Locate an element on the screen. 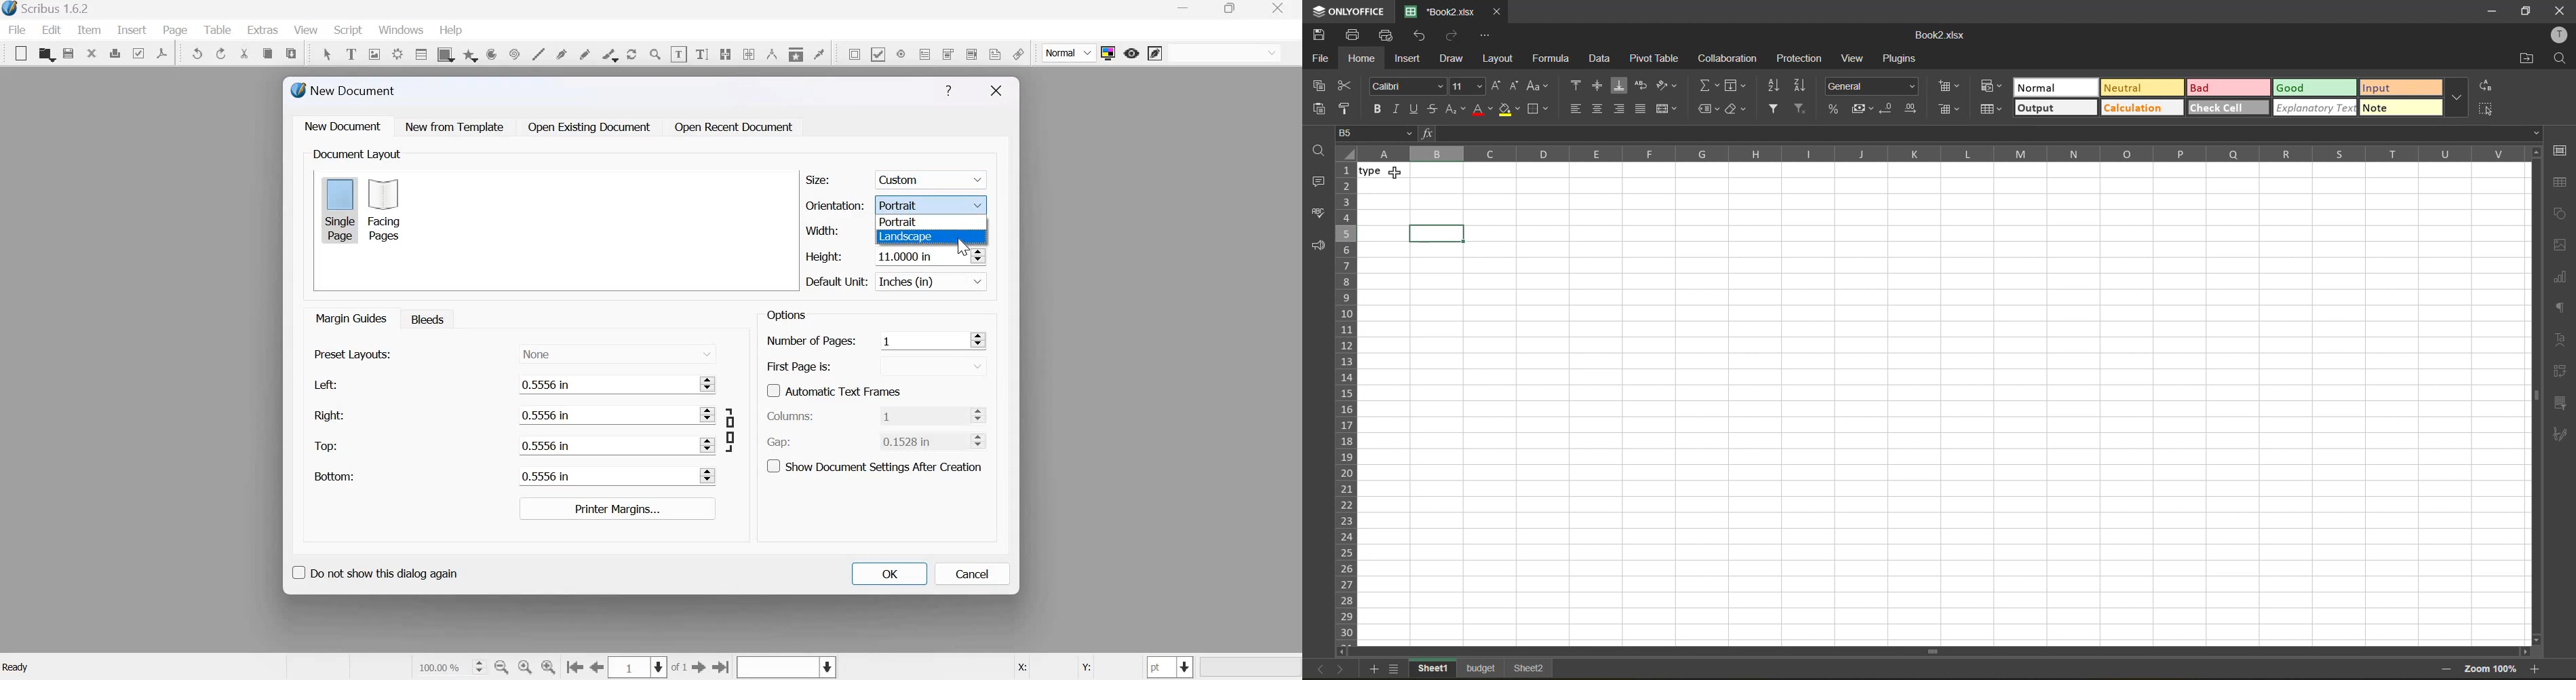 The height and width of the screenshot is (700, 2576). Table is located at coordinates (219, 30).